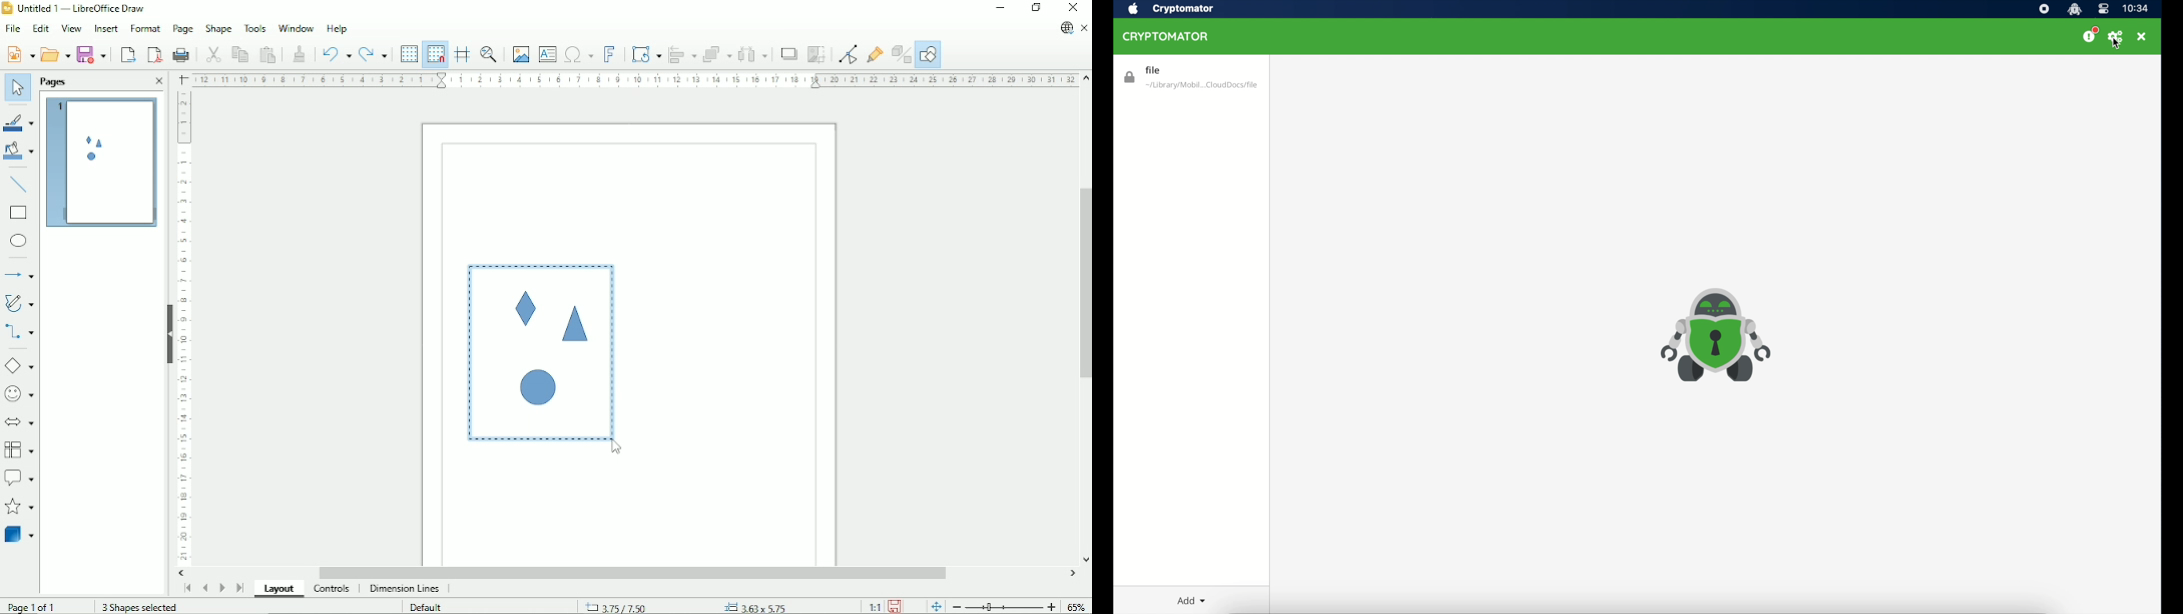 The image size is (2184, 616). Describe the element at coordinates (896, 606) in the screenshot. I see `Save` at that location.